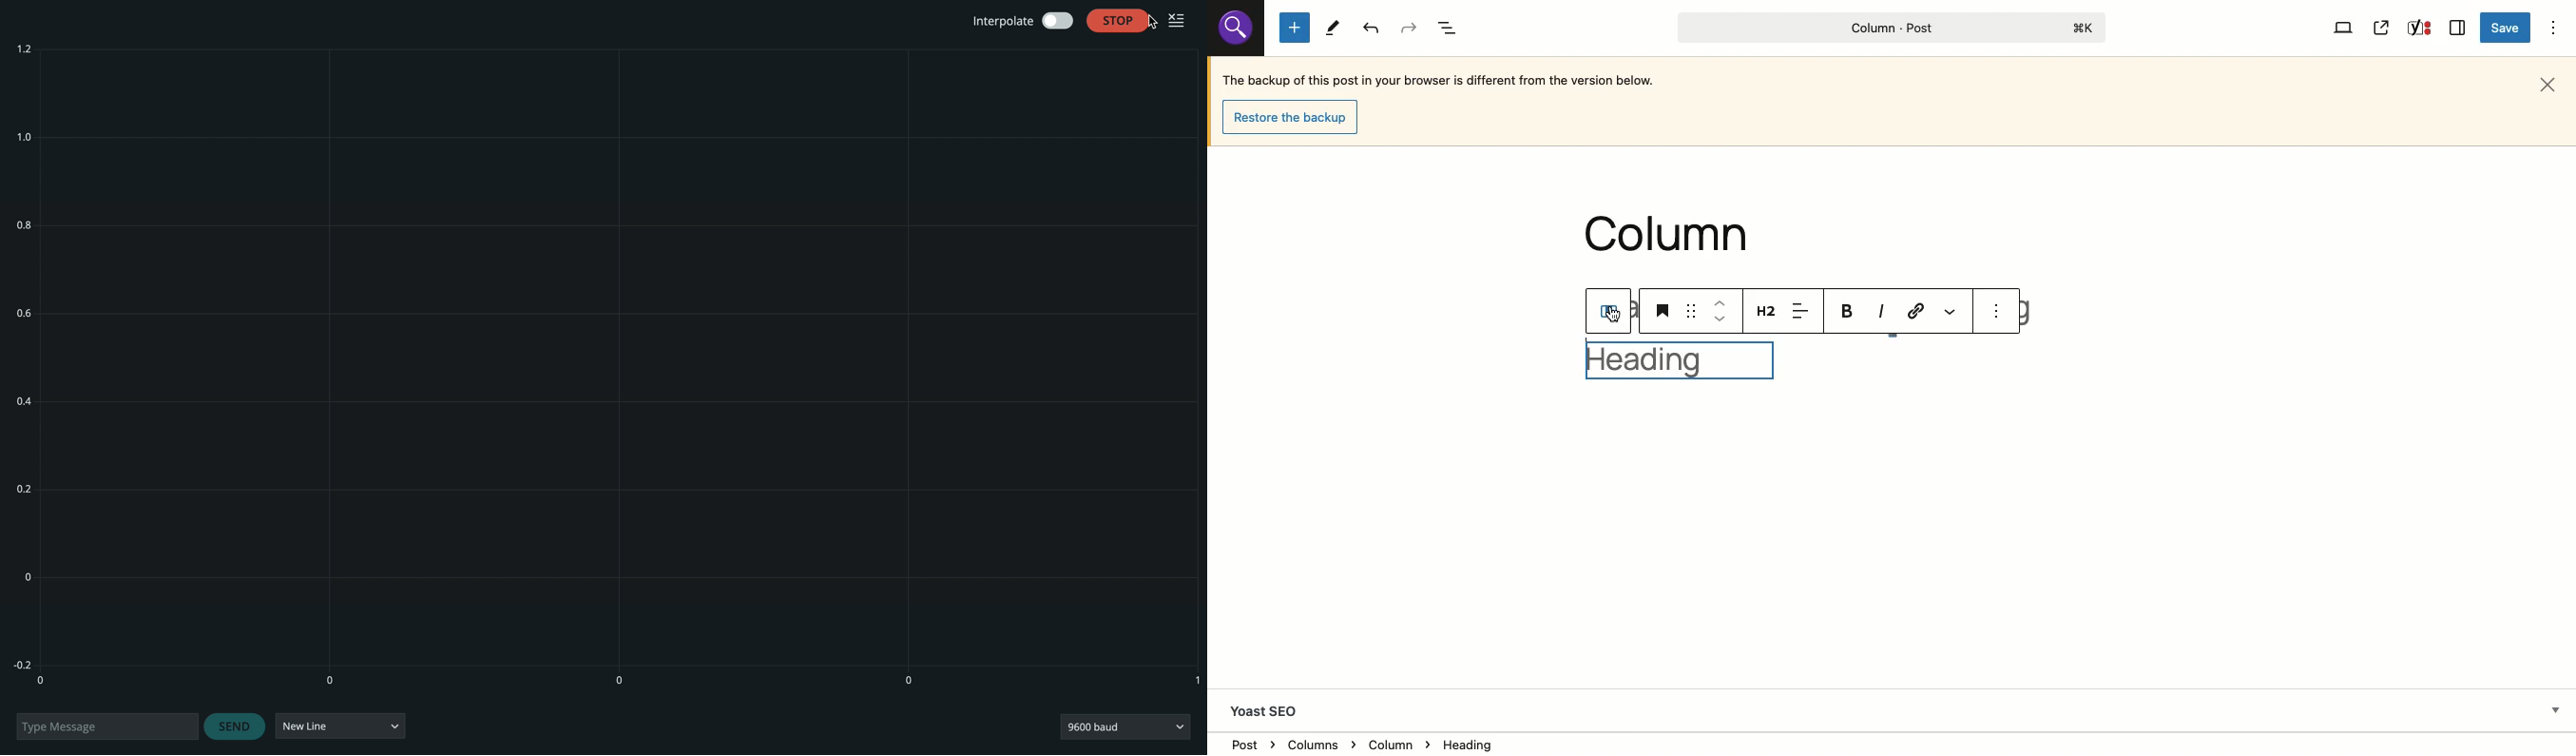  What do you see at coordinates (1881, 311) in the screenshot?
I see `Italics` at bounding box center [1881, 311].